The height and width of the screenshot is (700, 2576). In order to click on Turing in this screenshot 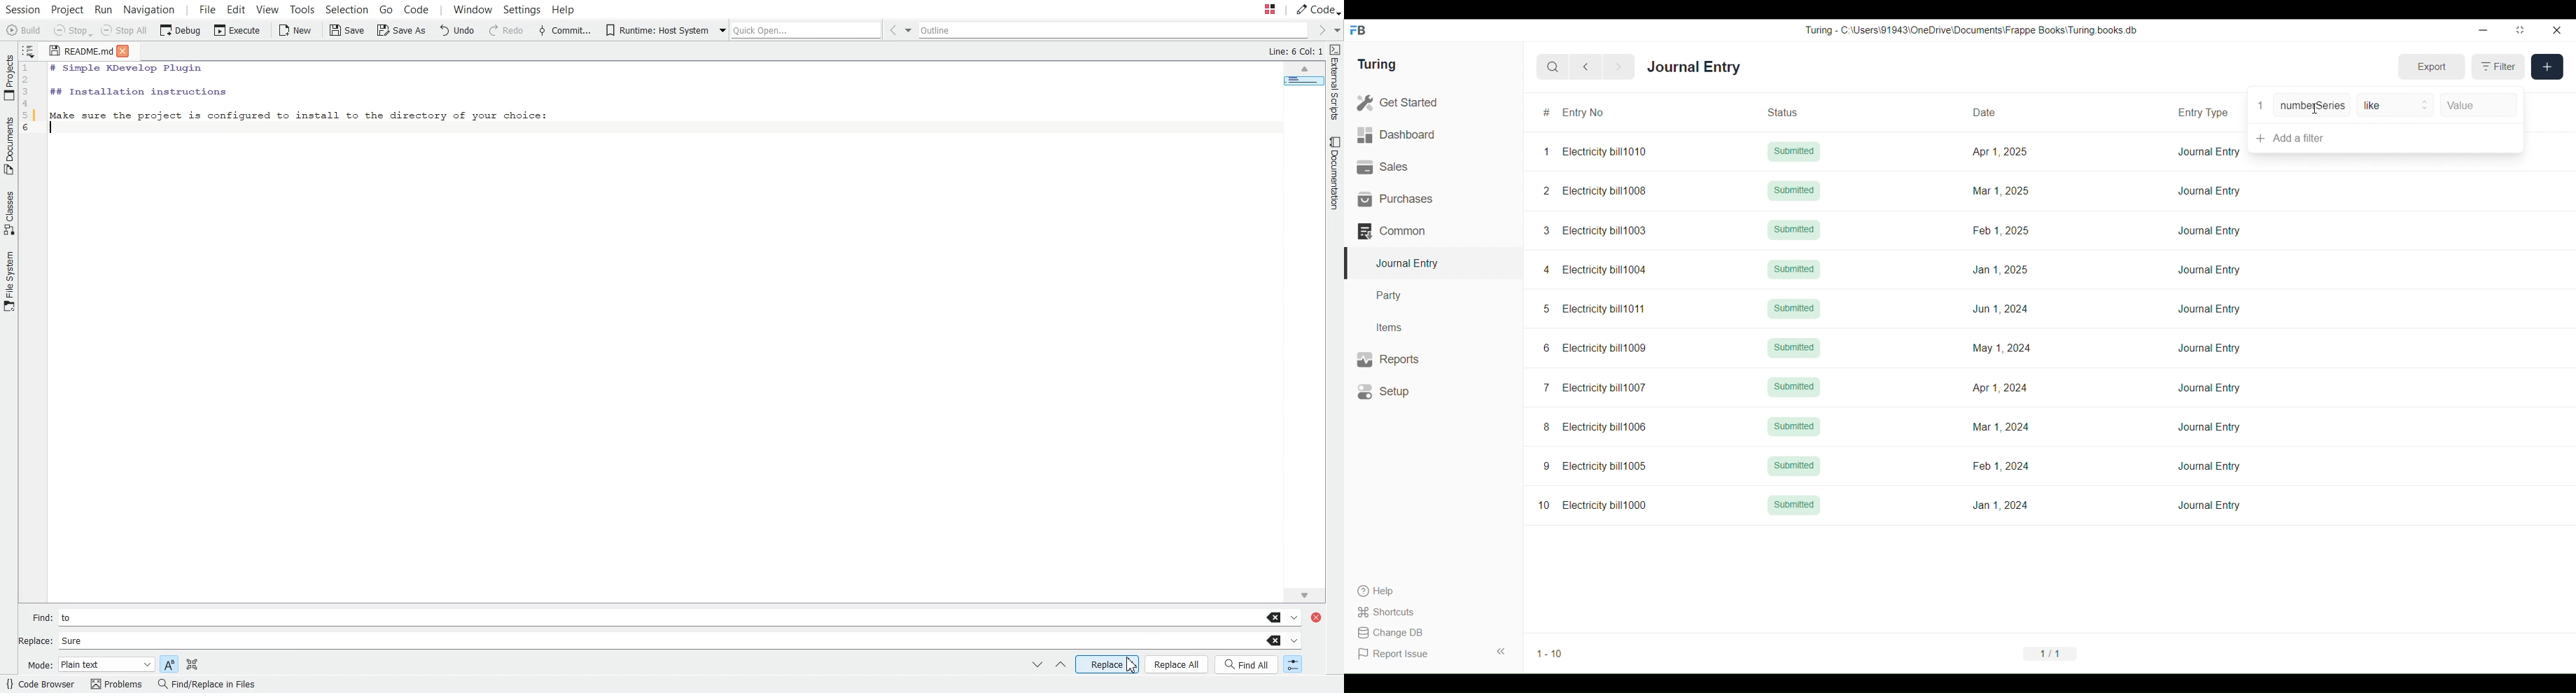, I will do `click(1377, 64)`.